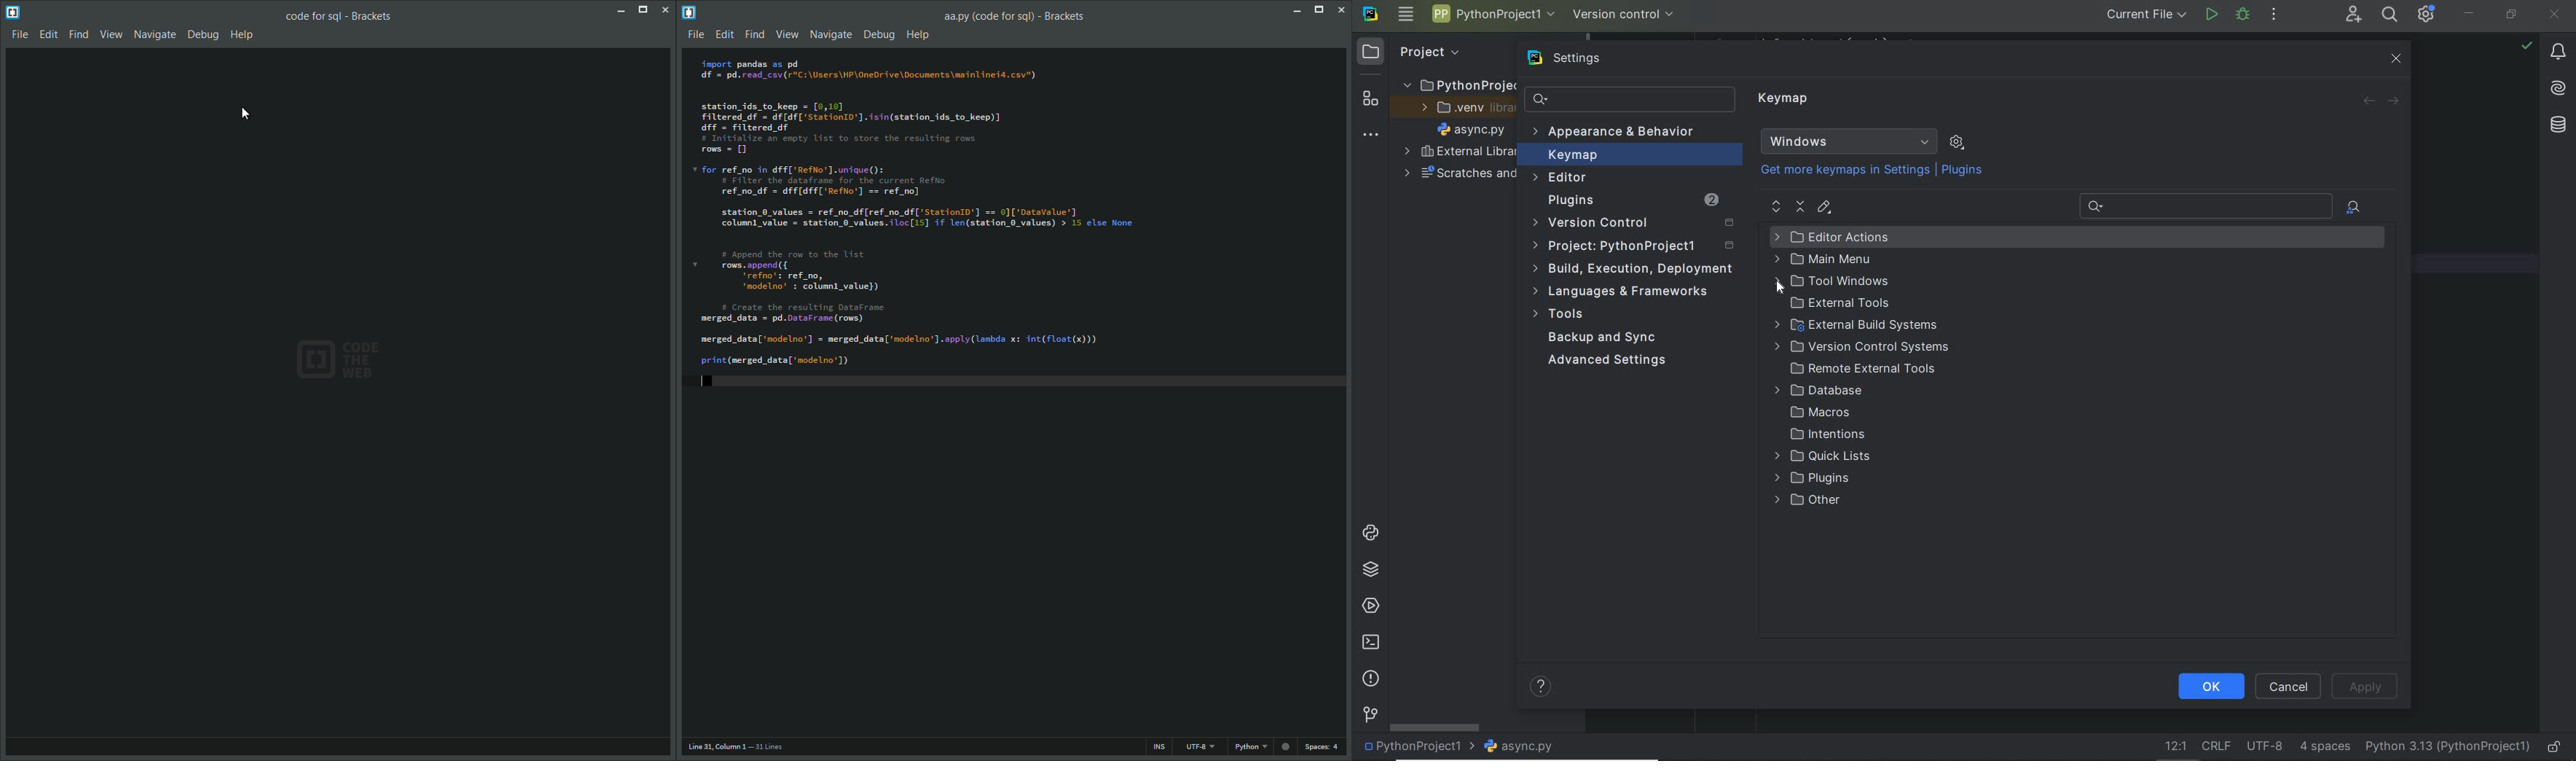  Describe the element at coordinates (741, 748) in the screenshot. I see `line` at that location.